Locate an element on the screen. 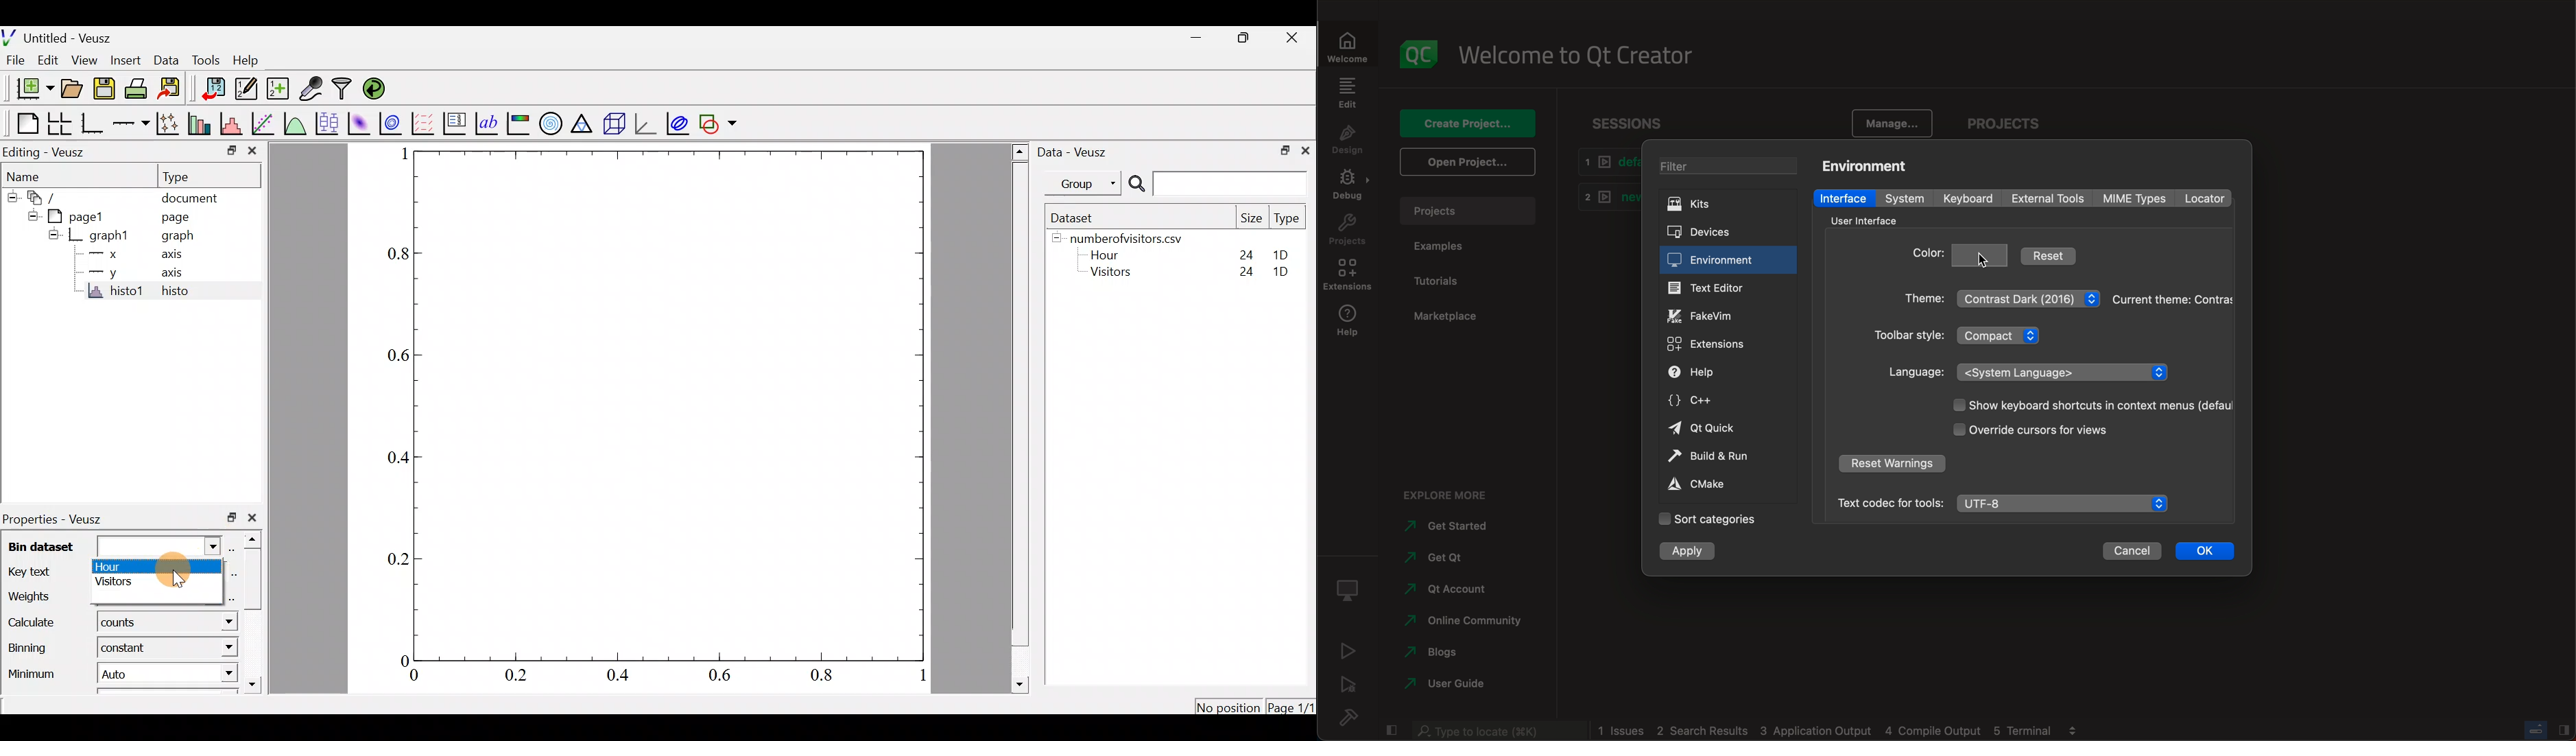 The image size is (2576, 756). manage is located at coordinates (1894, 121).